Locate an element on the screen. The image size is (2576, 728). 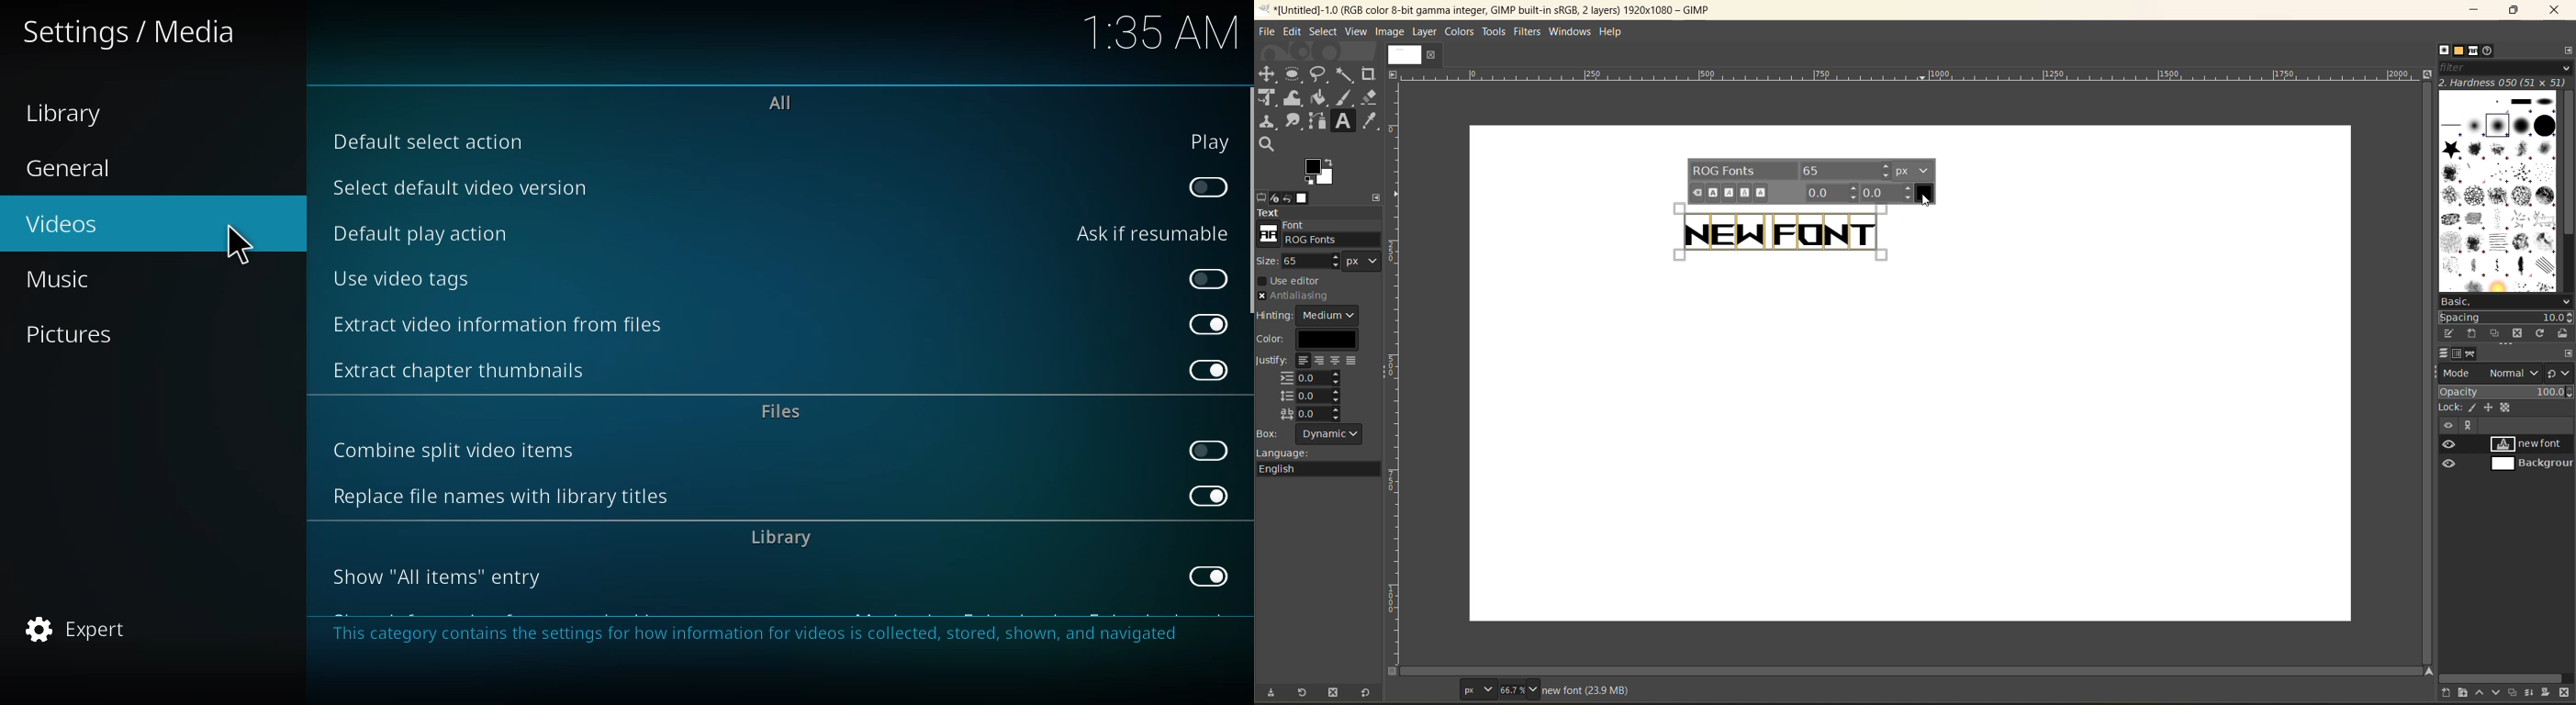
scale is located at coordinates (1397, 333).